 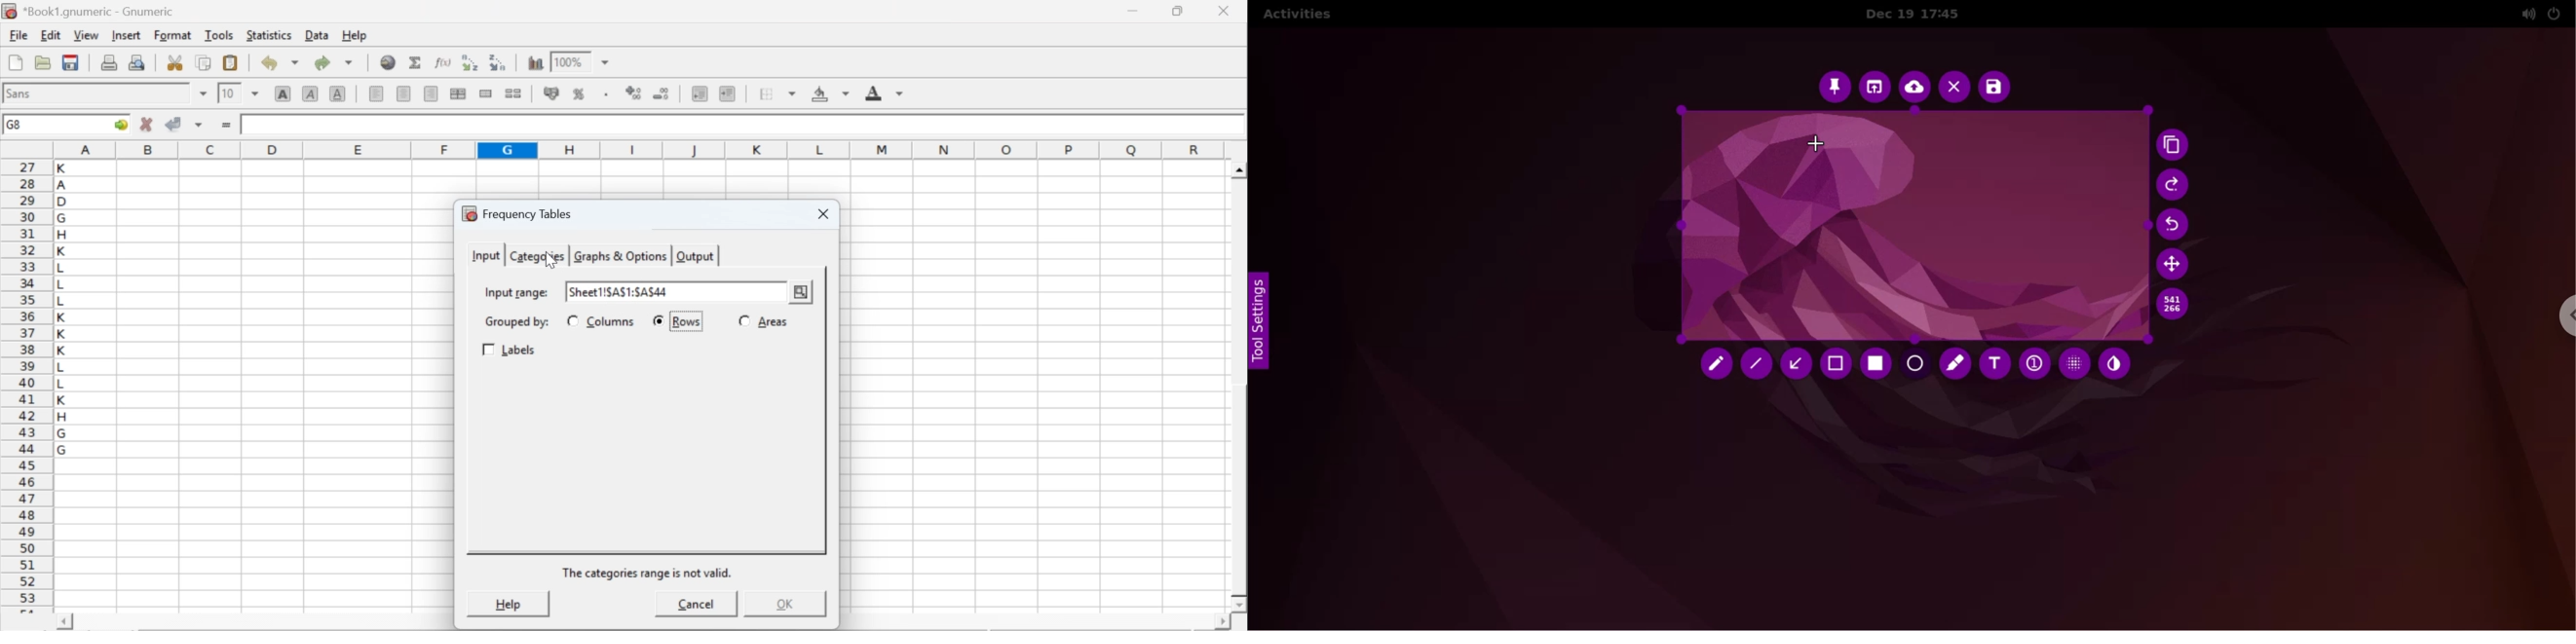 What do you see at coordinates (1222, 11) in the screenshot?
I see `close` at bounding box center [1222, 11].